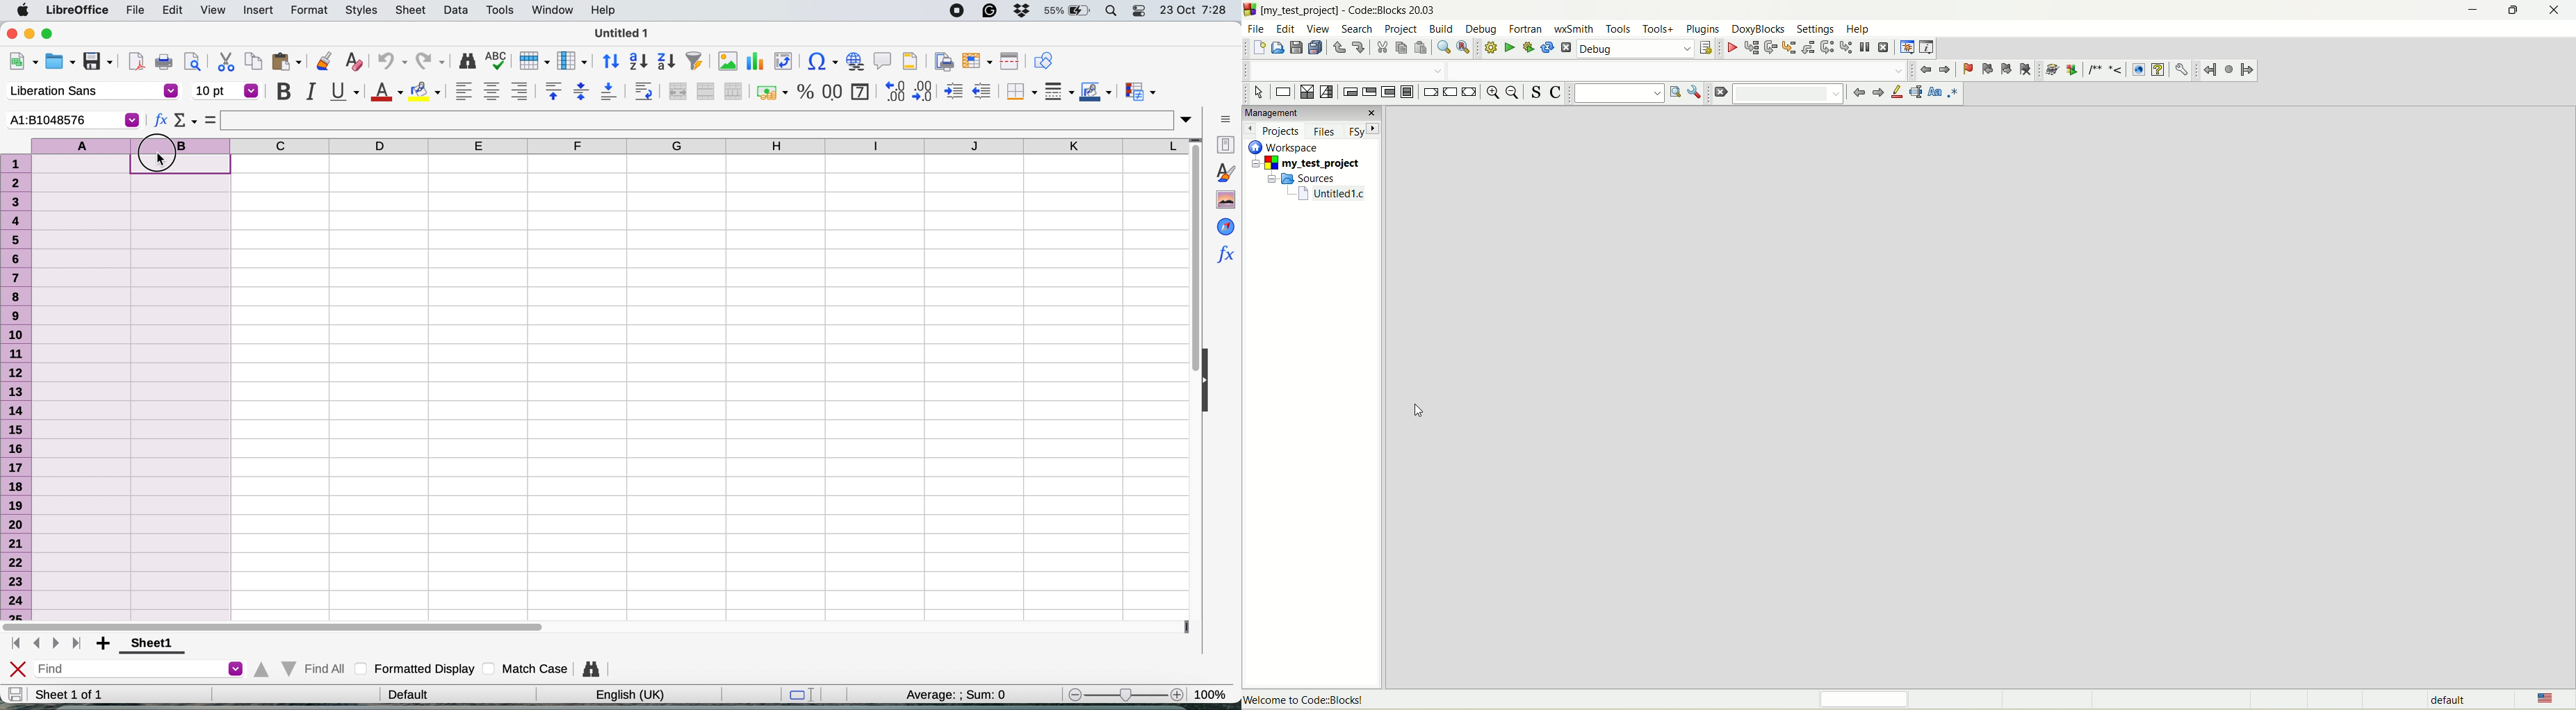  I want to click on styles, so click(358, 9).